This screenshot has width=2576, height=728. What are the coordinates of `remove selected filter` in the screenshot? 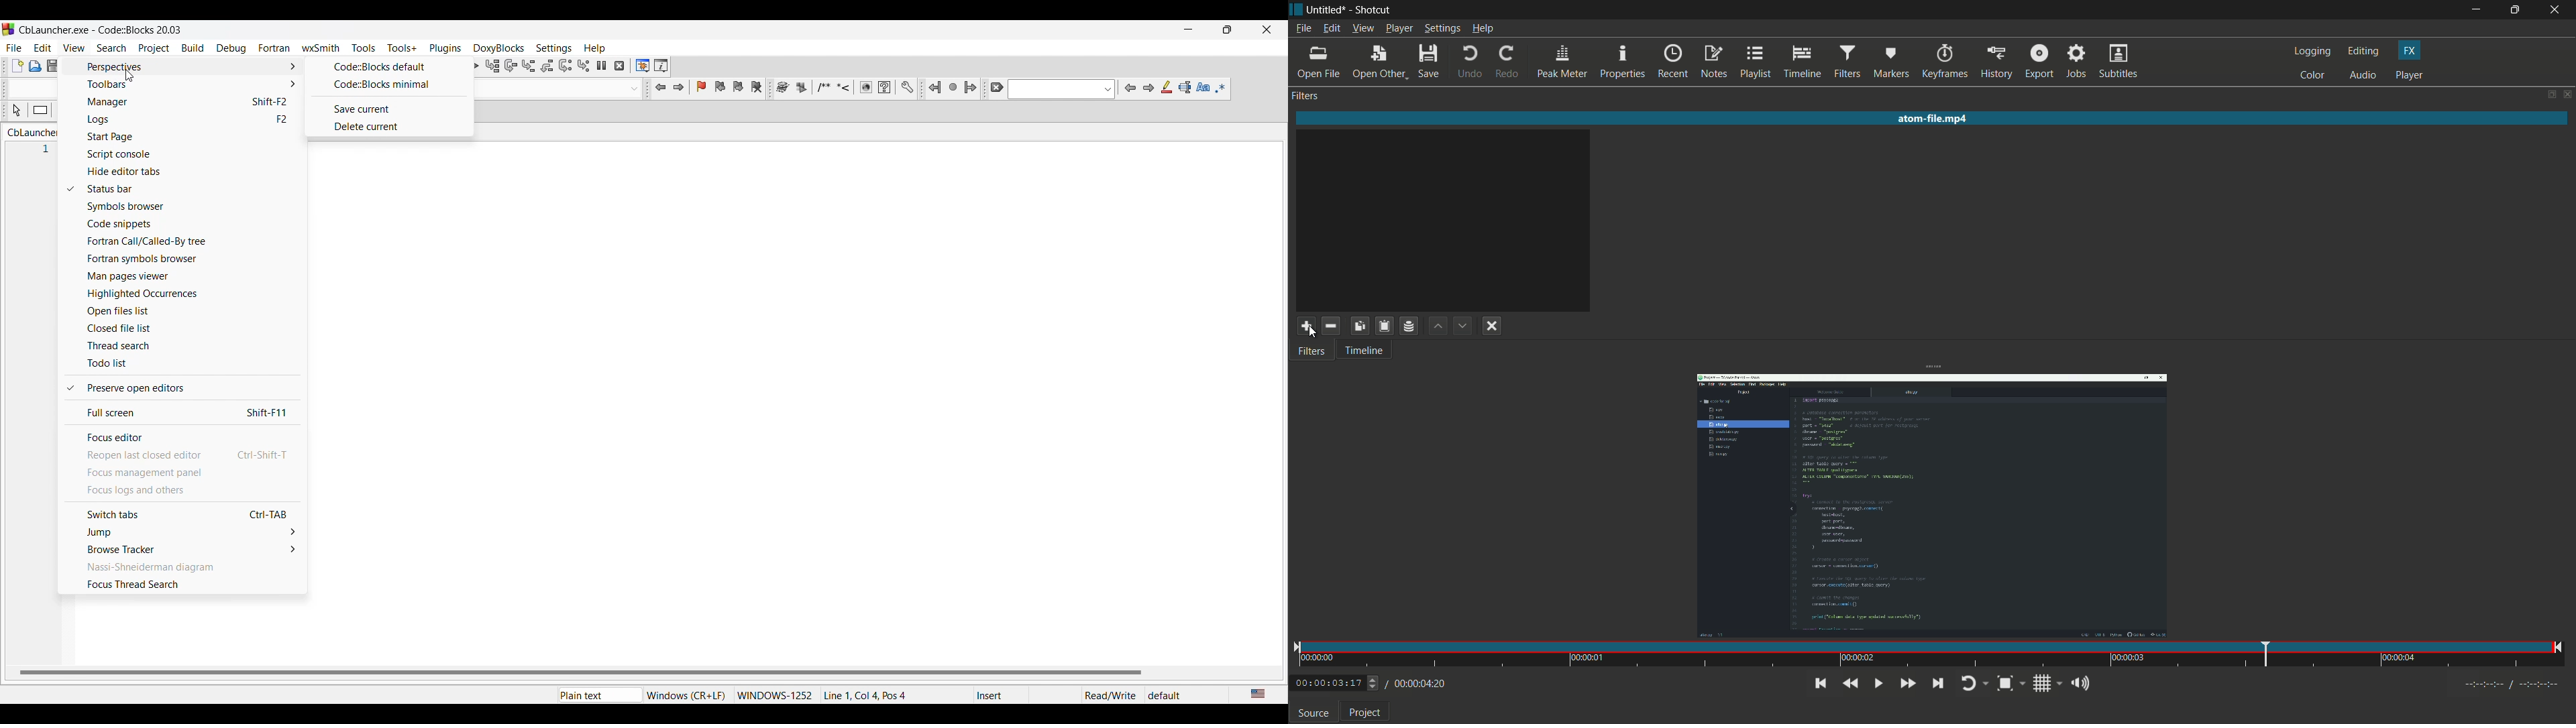 It's located at (1331, 326).